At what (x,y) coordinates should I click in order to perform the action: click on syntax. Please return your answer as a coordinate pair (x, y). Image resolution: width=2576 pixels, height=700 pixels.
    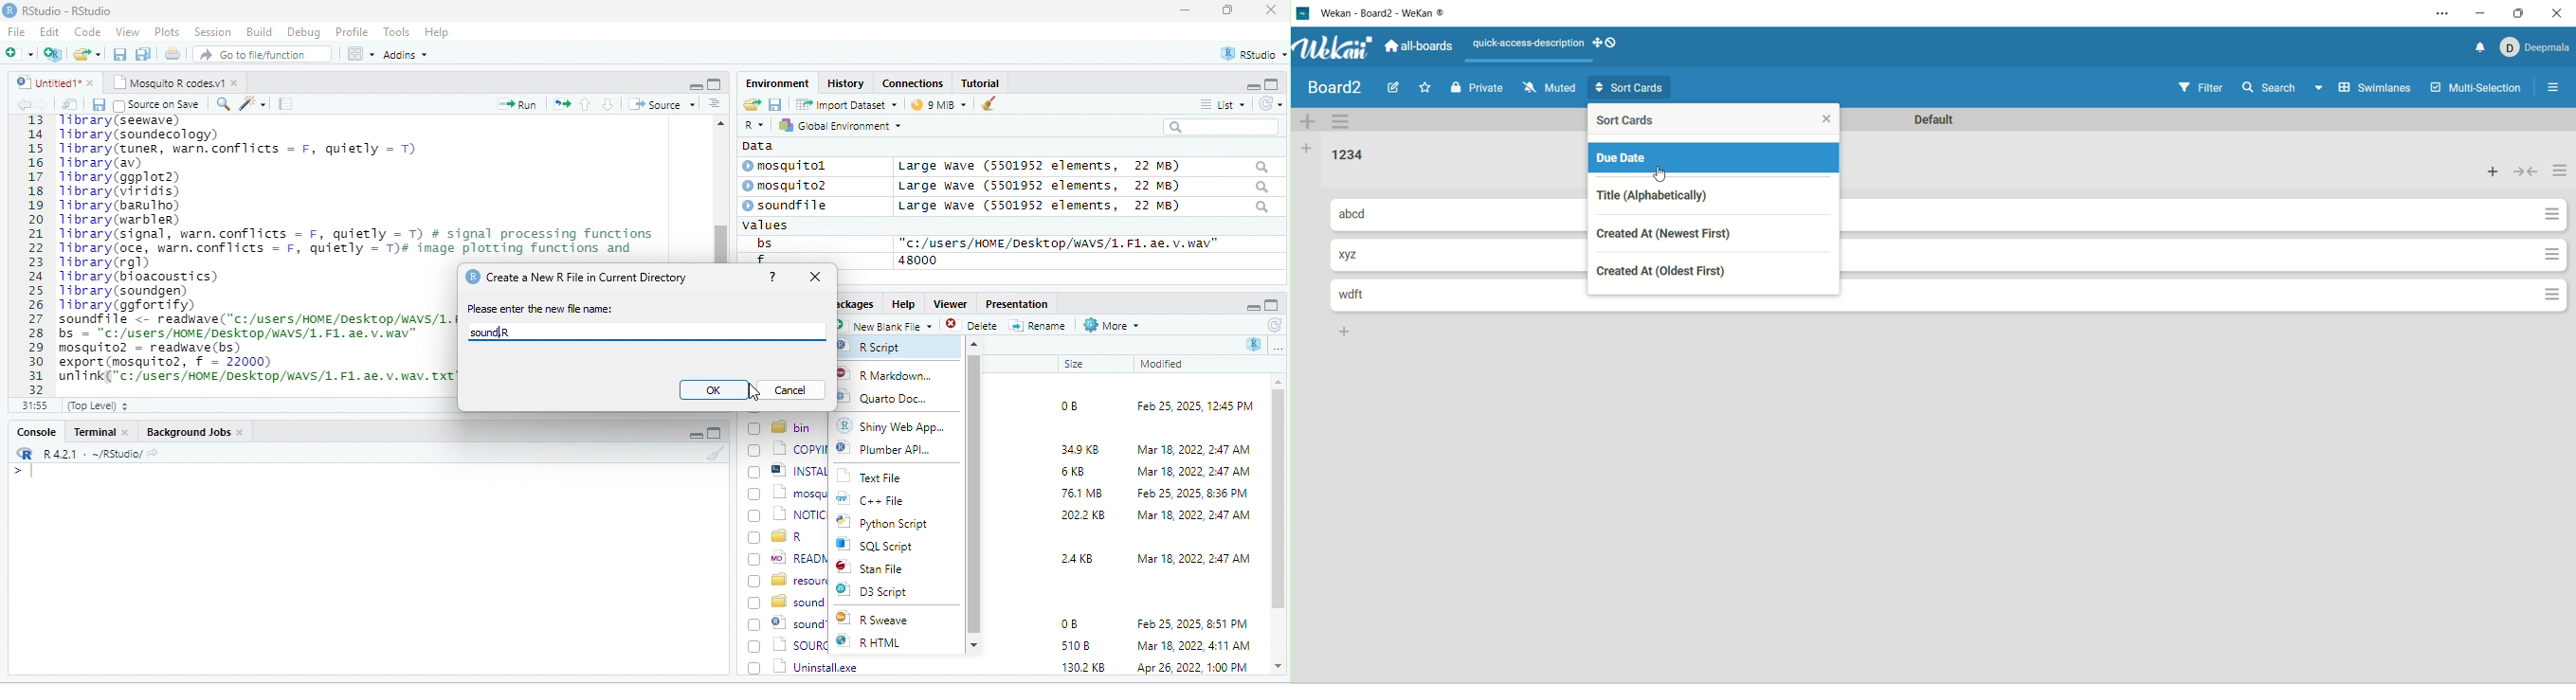
    Looking at the image, I should click on (19, 474).